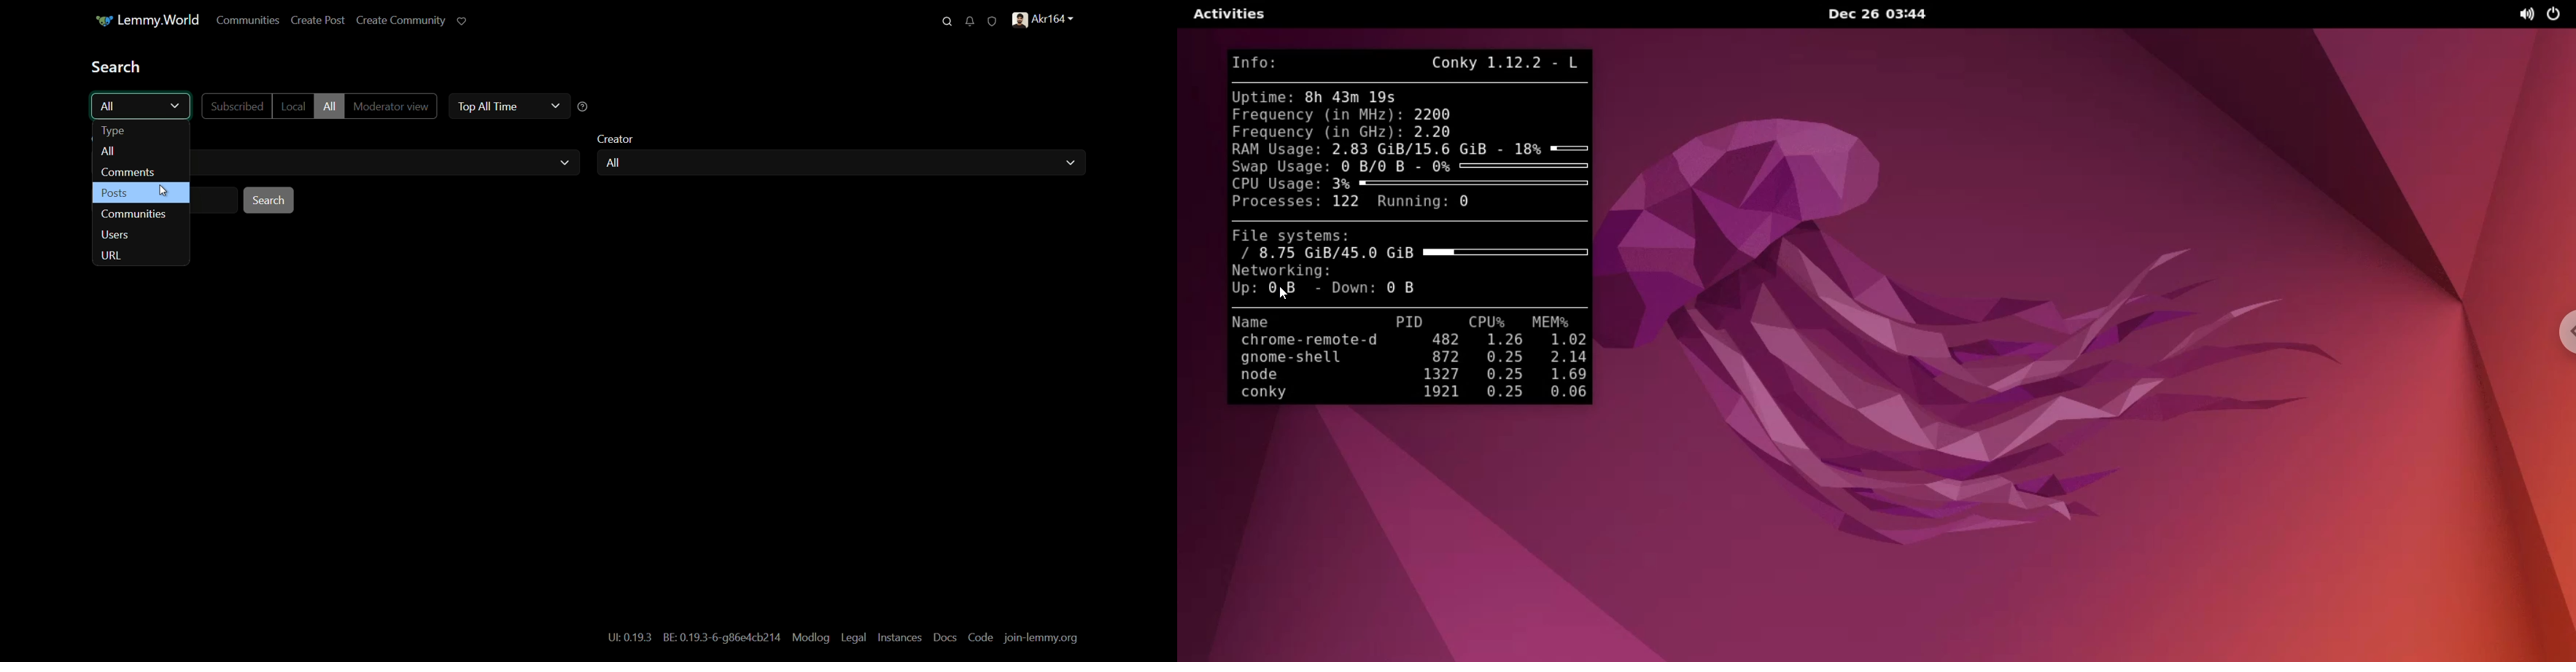  Describe the element at coordinates (389, 107) in the screenshot. I see `moderator view` at that location.